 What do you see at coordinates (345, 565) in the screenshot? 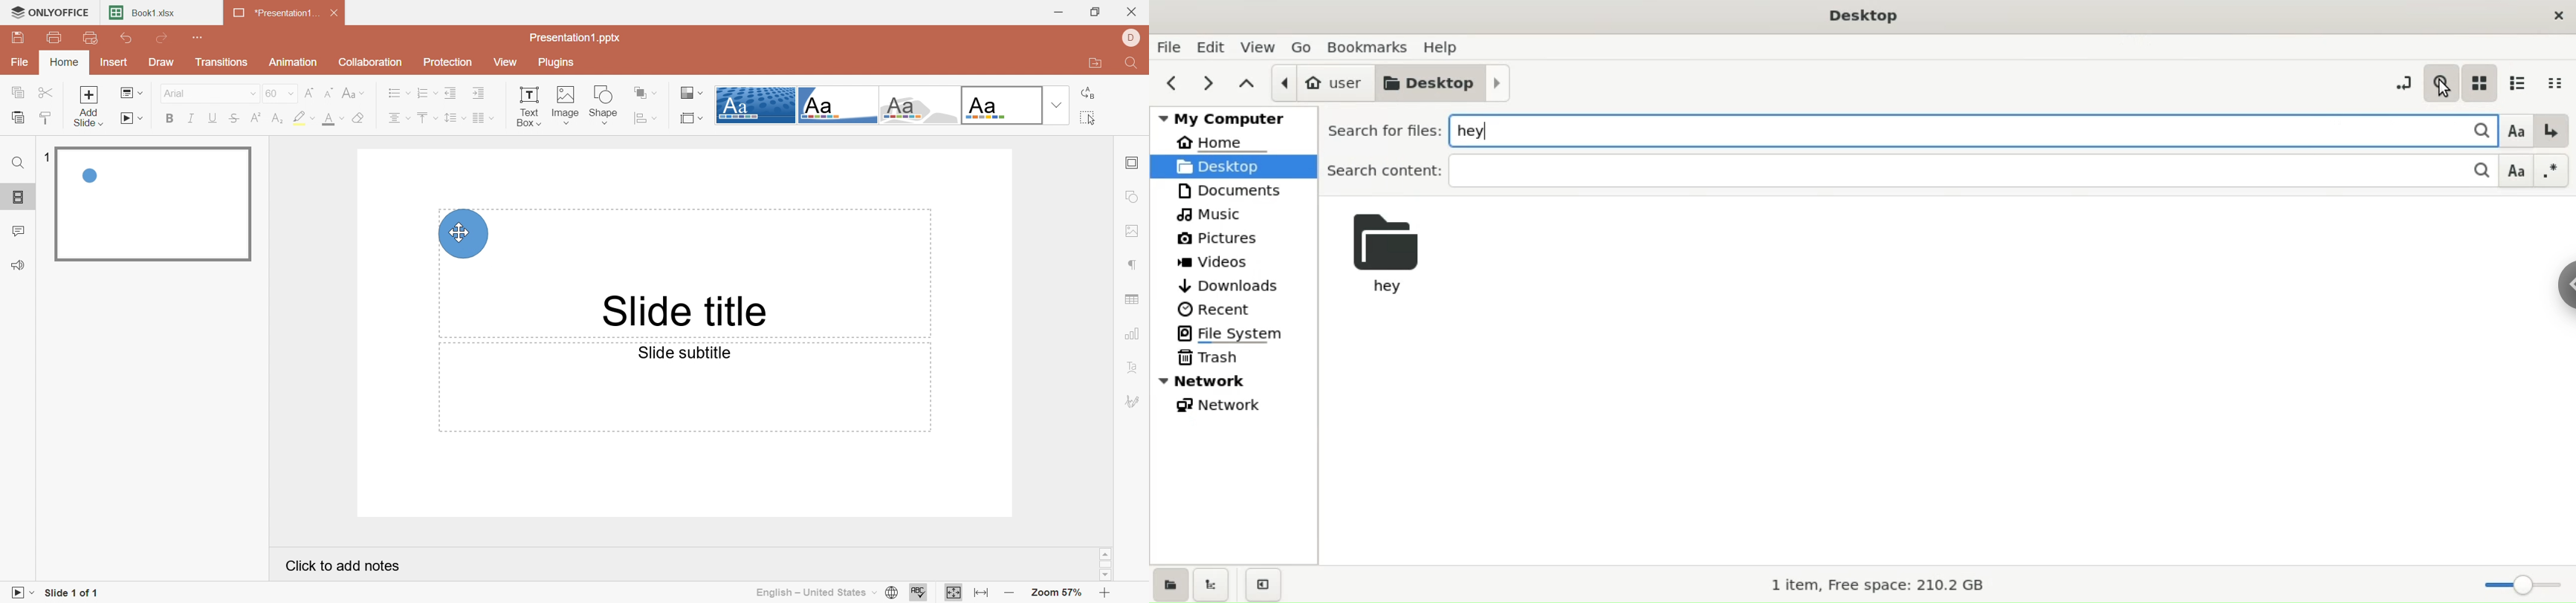
I see `Click to add notes` at bounding box center [345, 565].